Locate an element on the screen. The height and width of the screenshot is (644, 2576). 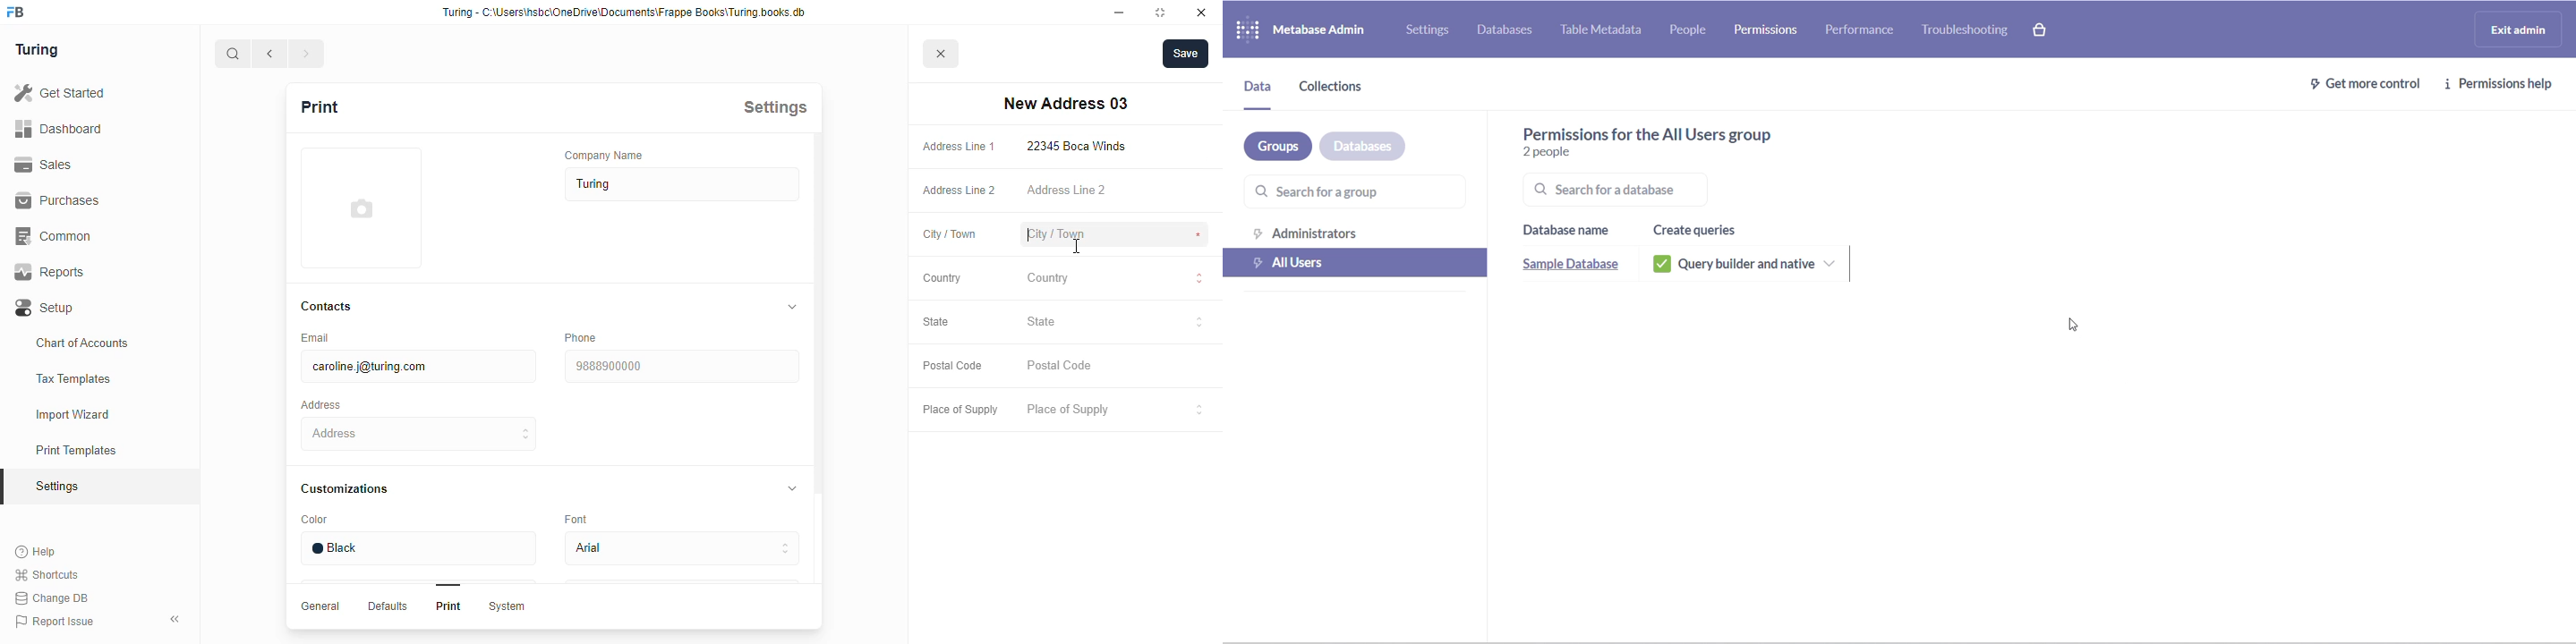
FB-logo is located at coordinates (15, 12).